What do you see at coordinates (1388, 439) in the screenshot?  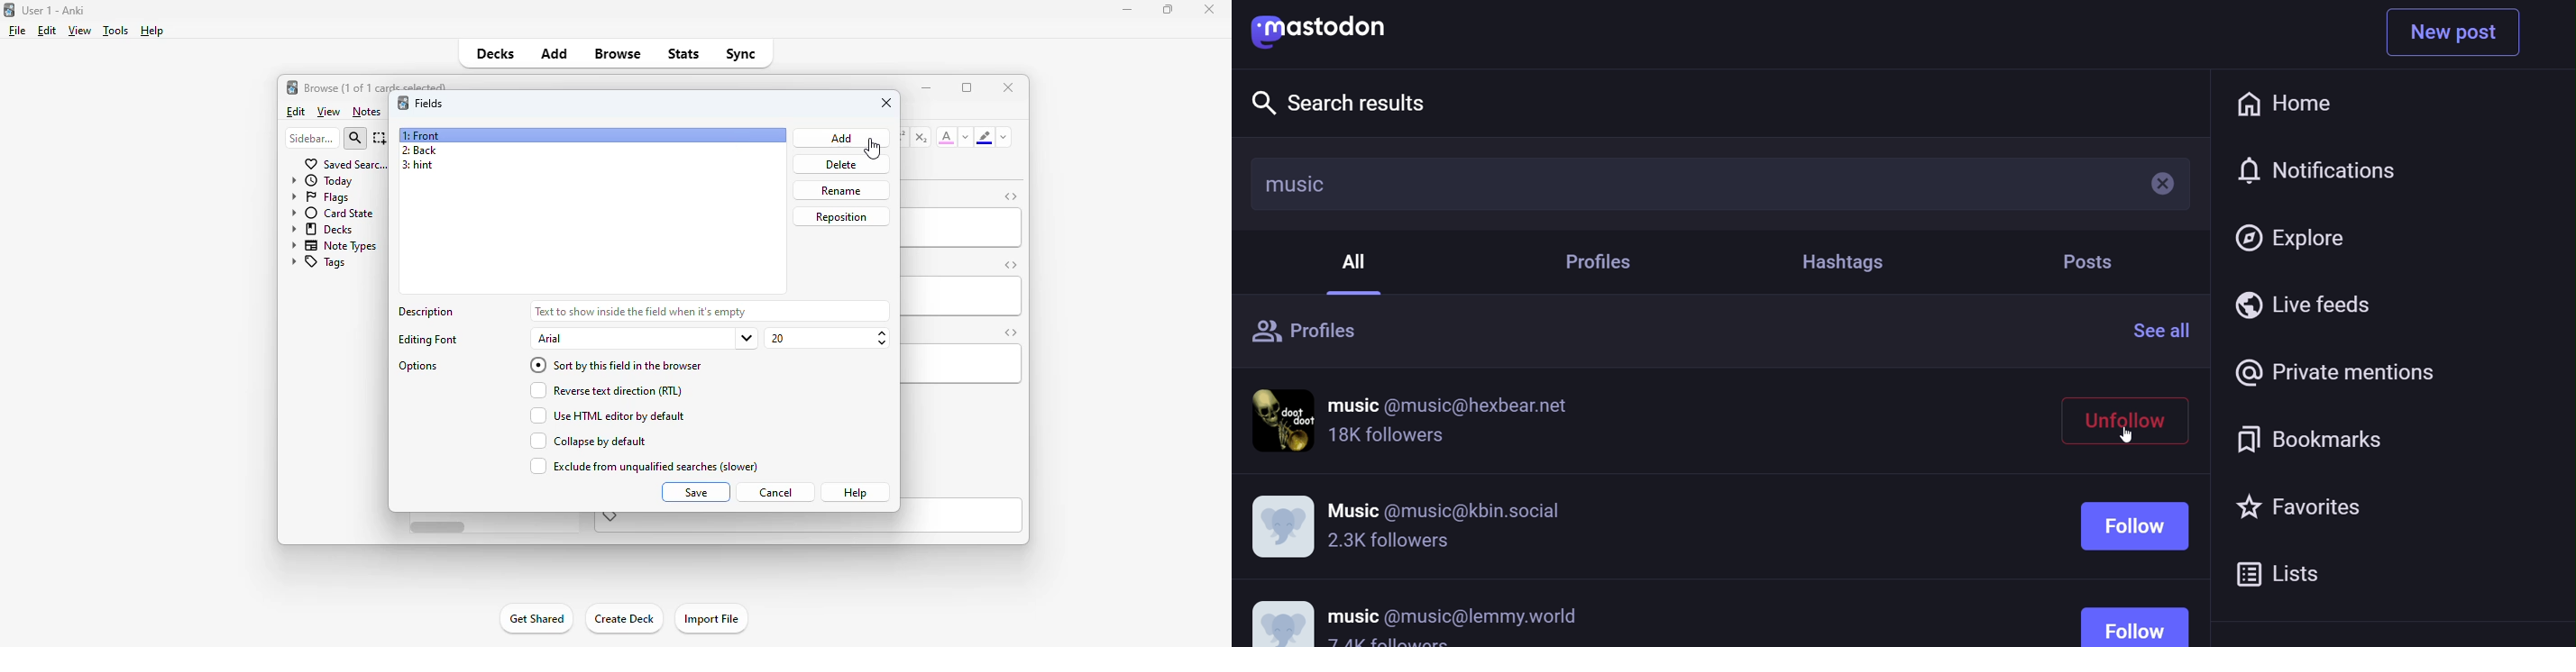 I see `followers` at bounding box center [1388, 439].